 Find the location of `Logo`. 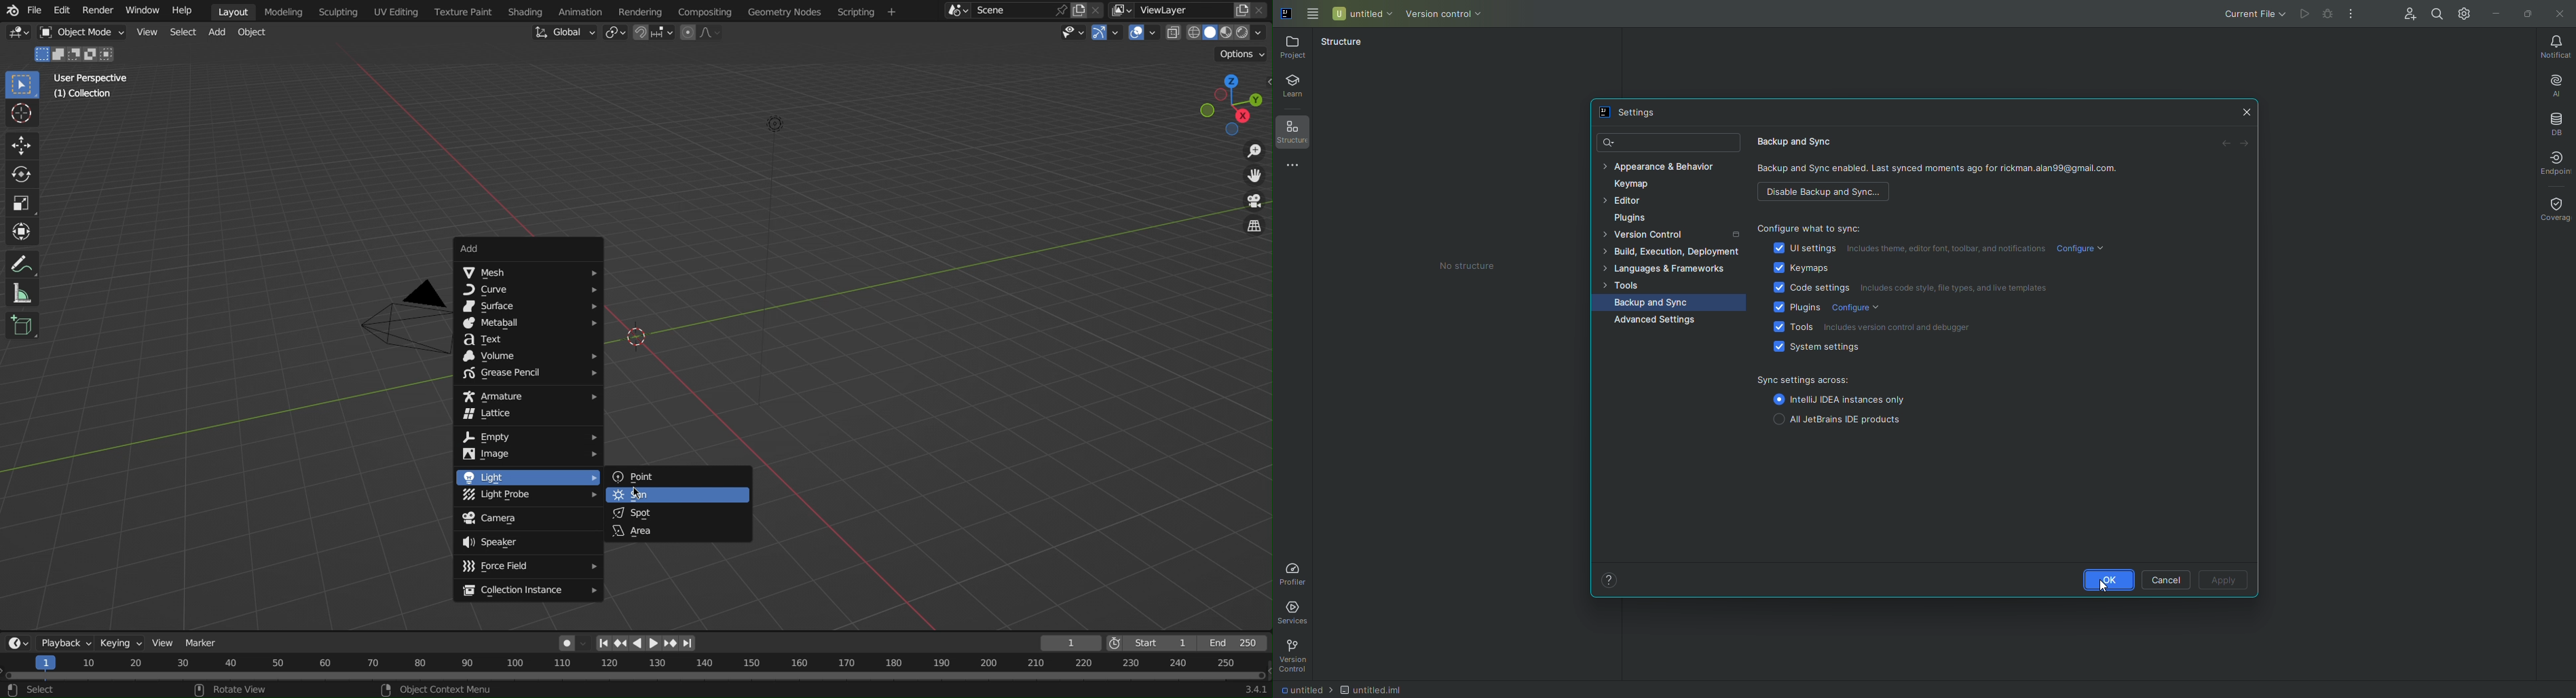

Logo is located at coordinates (11, 11).